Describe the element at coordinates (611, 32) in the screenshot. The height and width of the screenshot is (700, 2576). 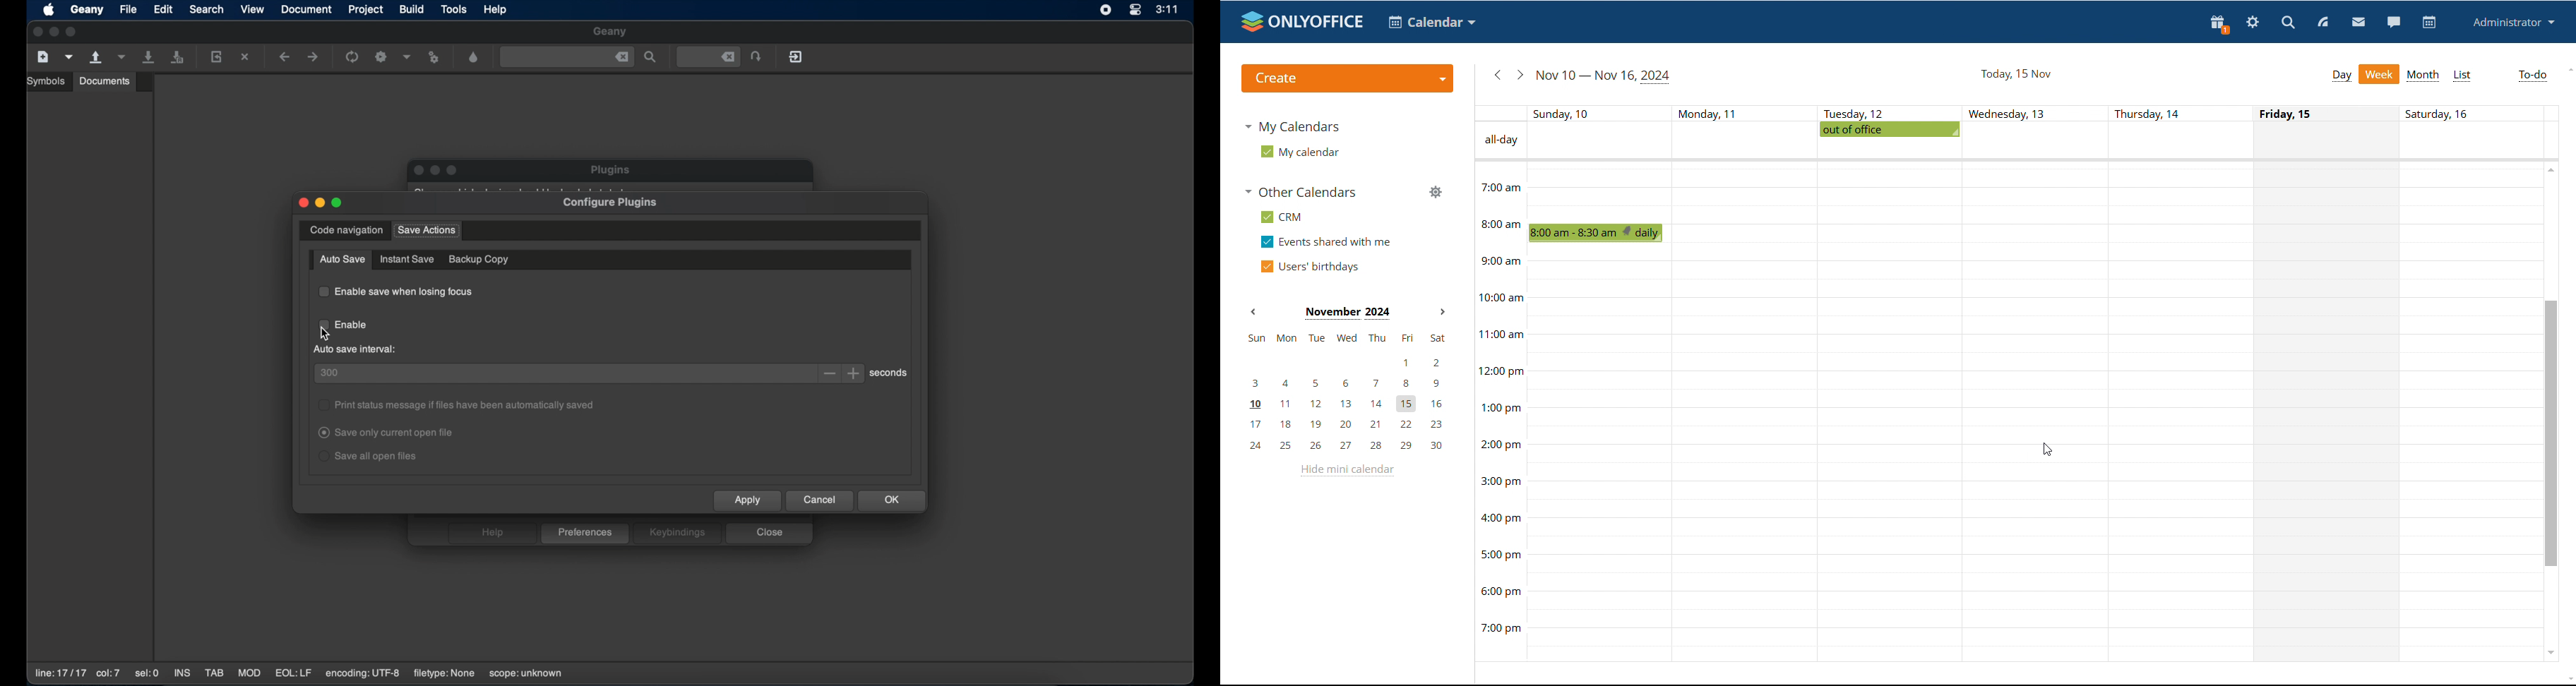
I see `geany` at that location.